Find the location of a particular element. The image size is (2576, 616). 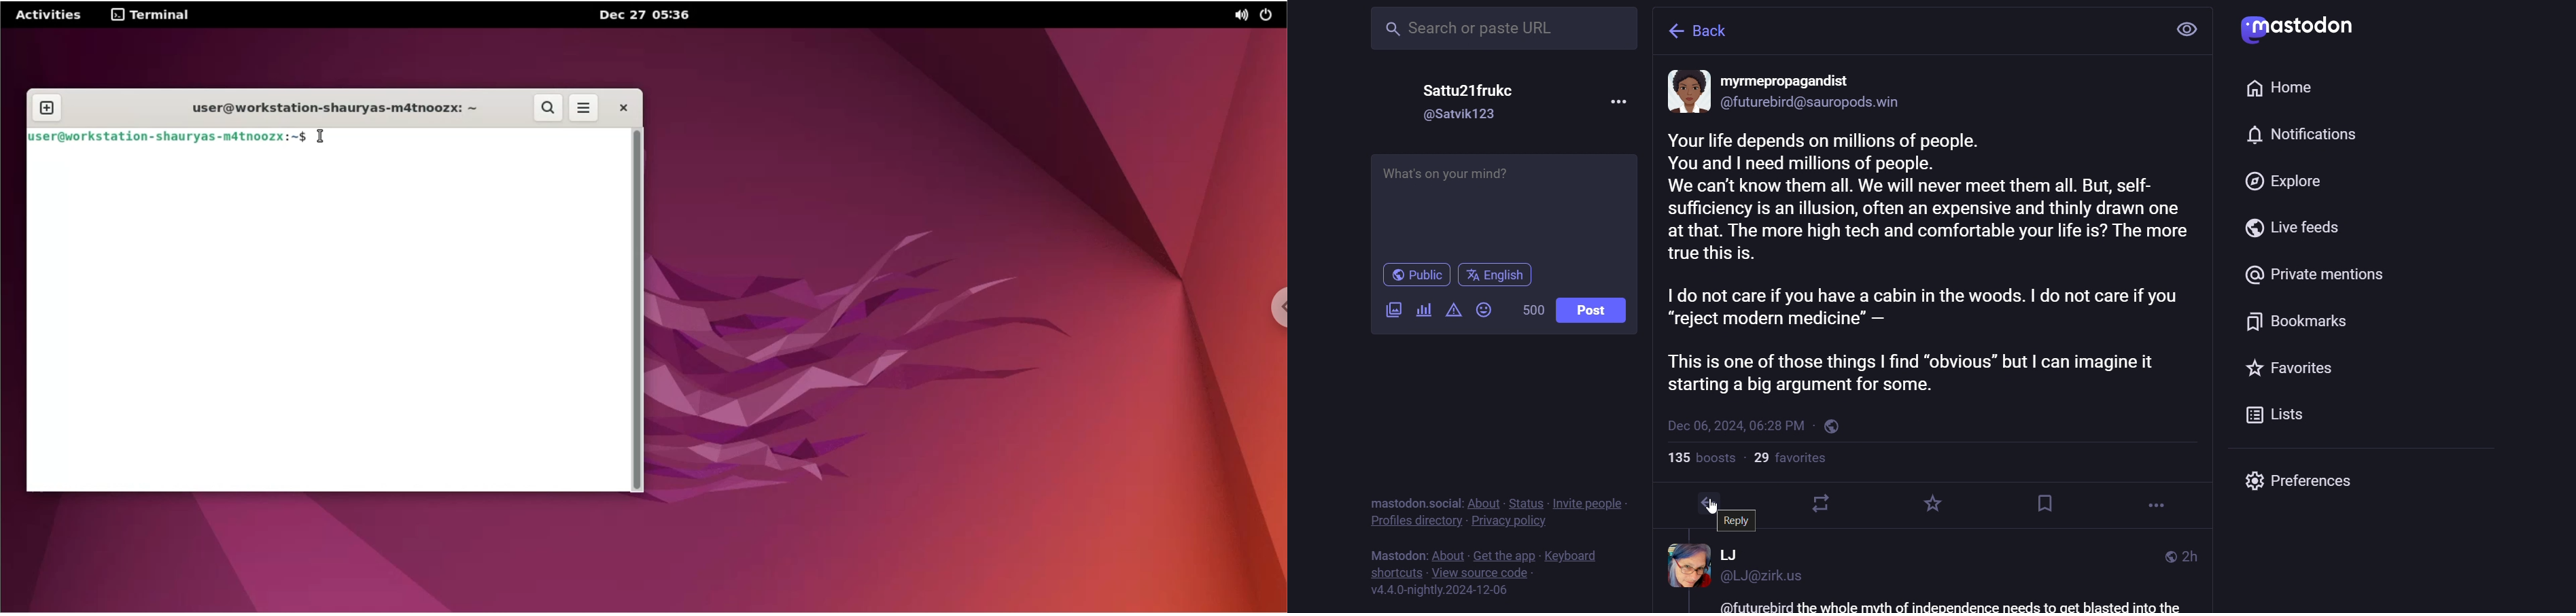

id is located at coordinates (1462, 114).